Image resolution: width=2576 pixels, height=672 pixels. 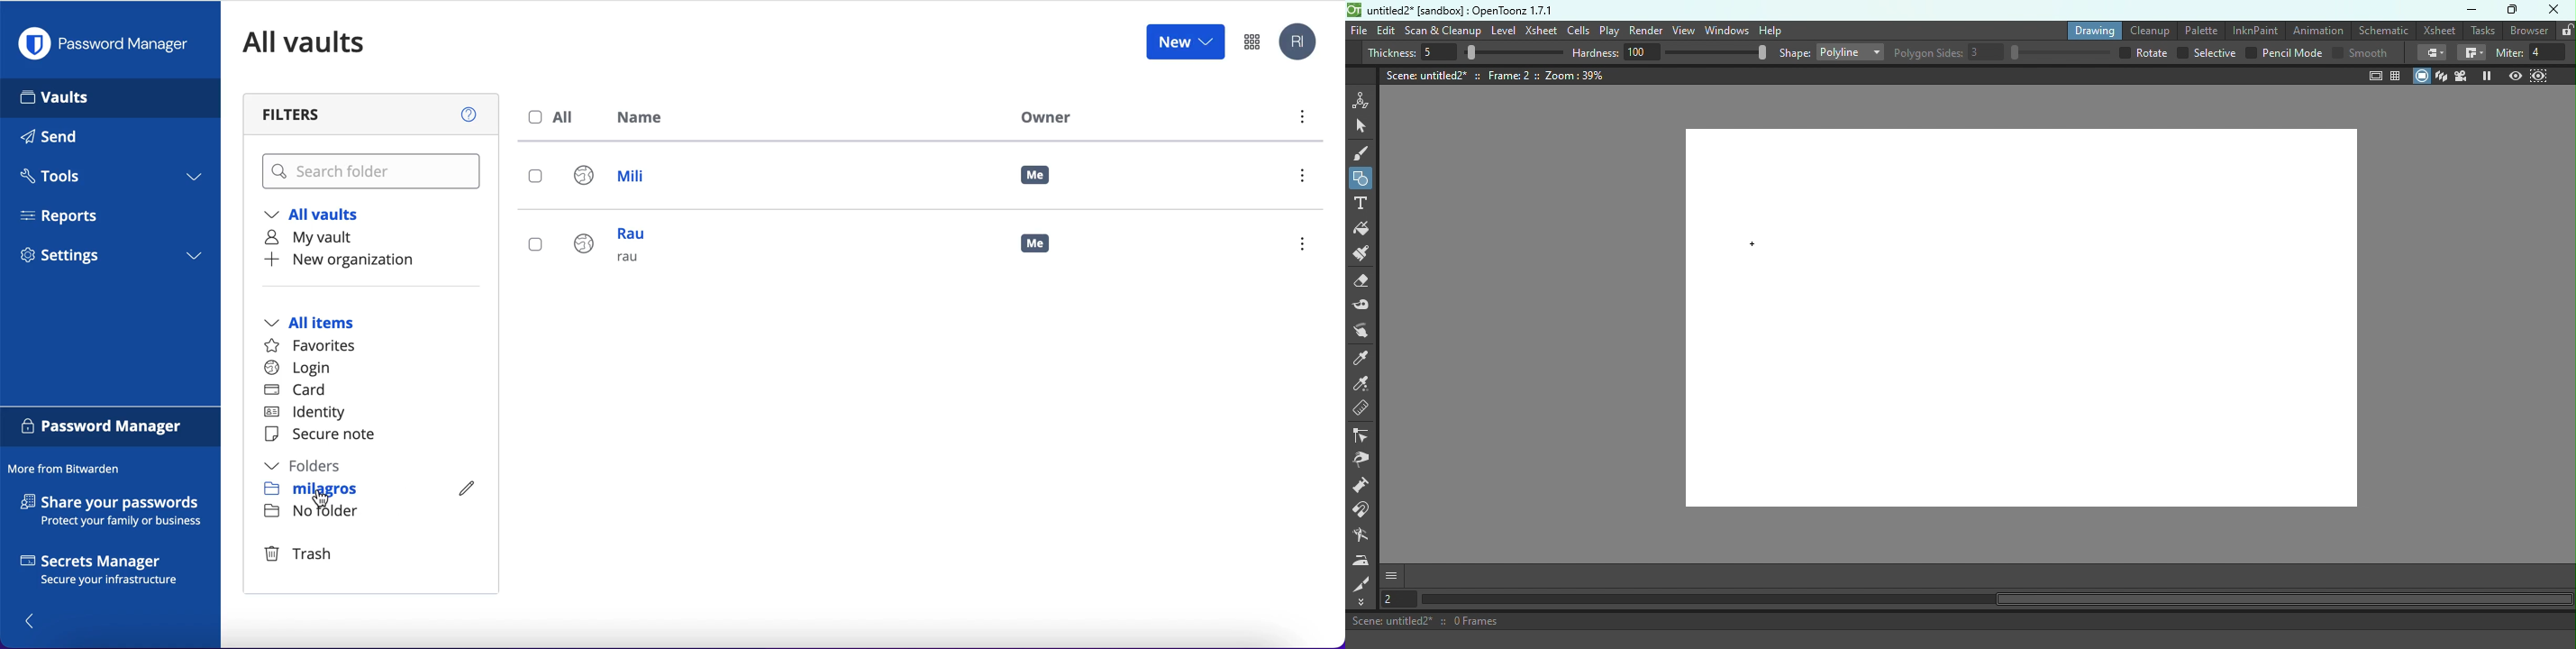 I want to click on login, so click(x=298, y=368).